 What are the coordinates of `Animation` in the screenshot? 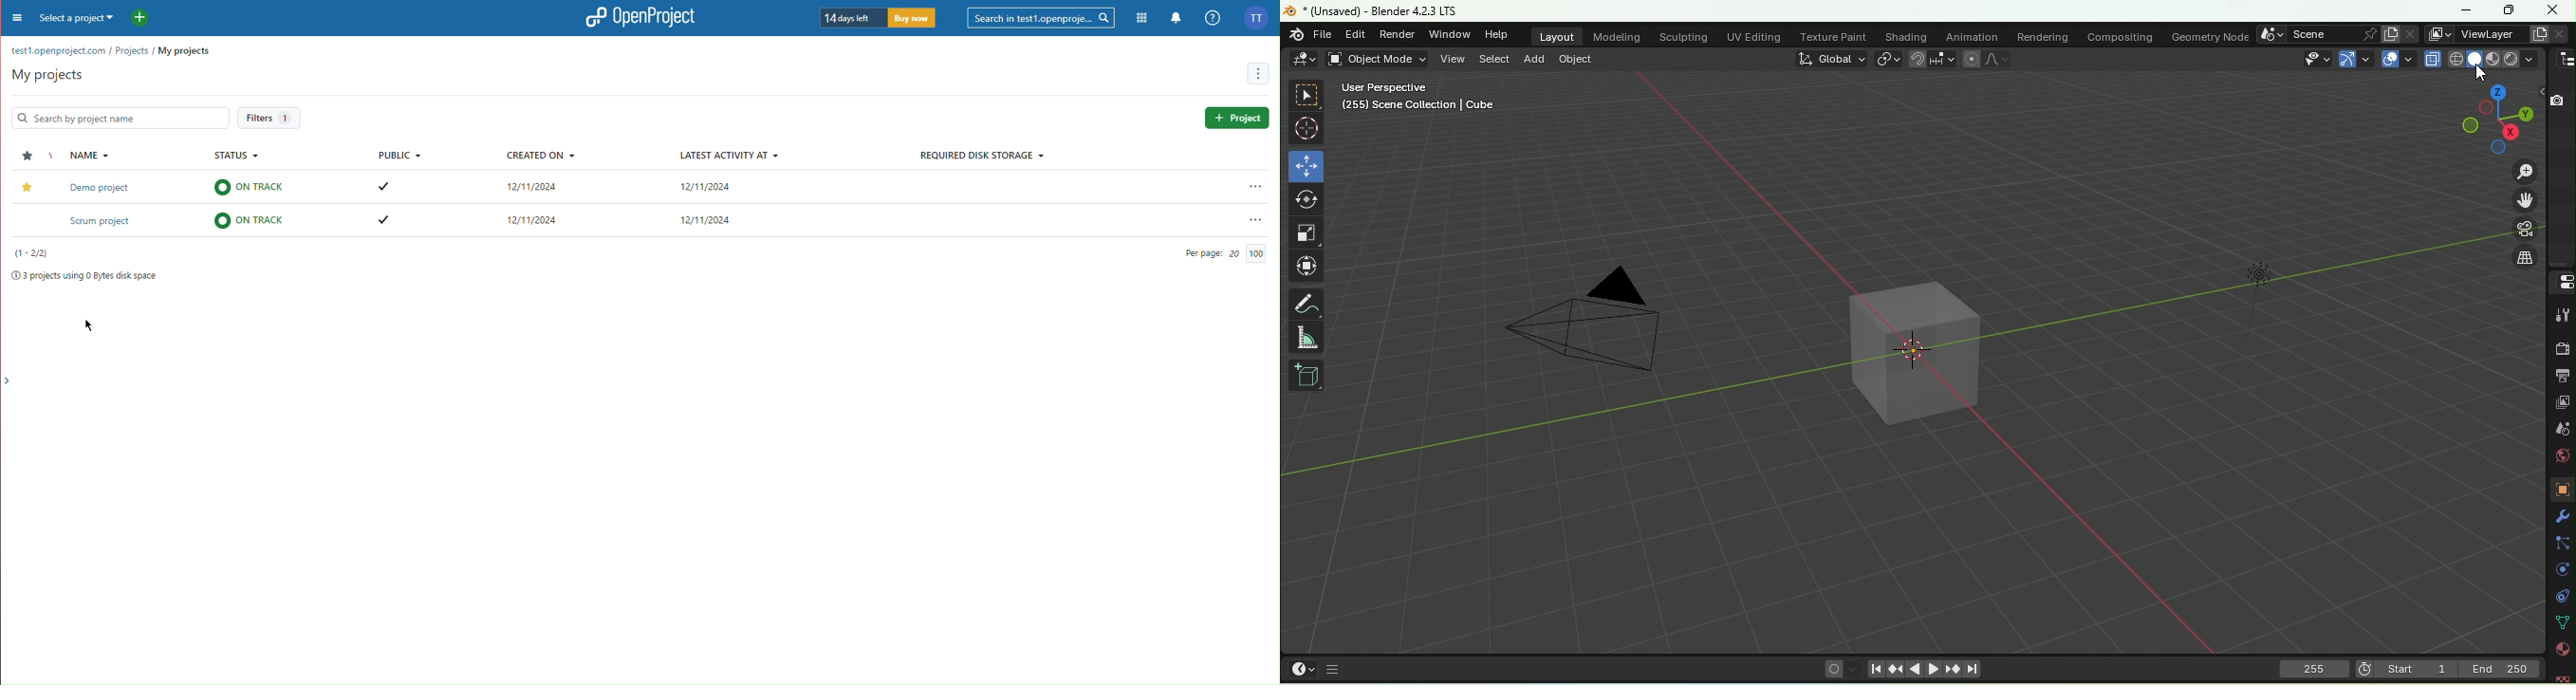 It's located at (1973, 36).